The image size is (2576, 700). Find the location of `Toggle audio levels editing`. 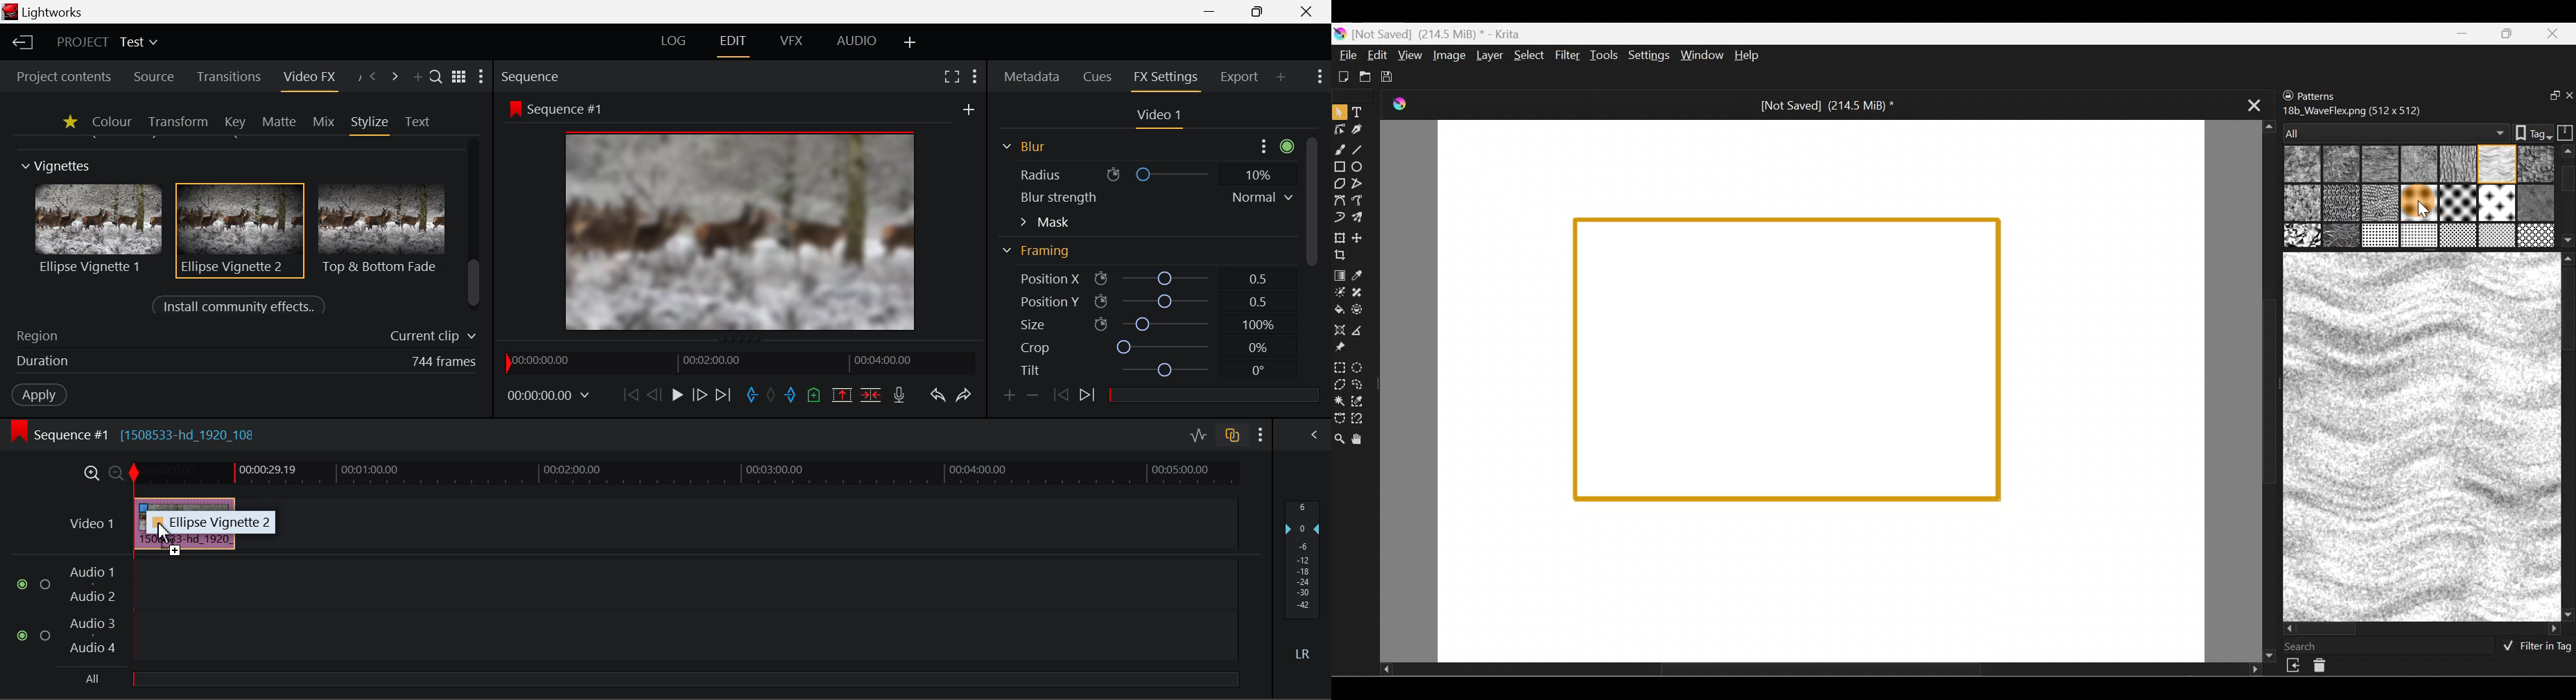

Toggle audio levels editing is located at coordinates (1198, 434).